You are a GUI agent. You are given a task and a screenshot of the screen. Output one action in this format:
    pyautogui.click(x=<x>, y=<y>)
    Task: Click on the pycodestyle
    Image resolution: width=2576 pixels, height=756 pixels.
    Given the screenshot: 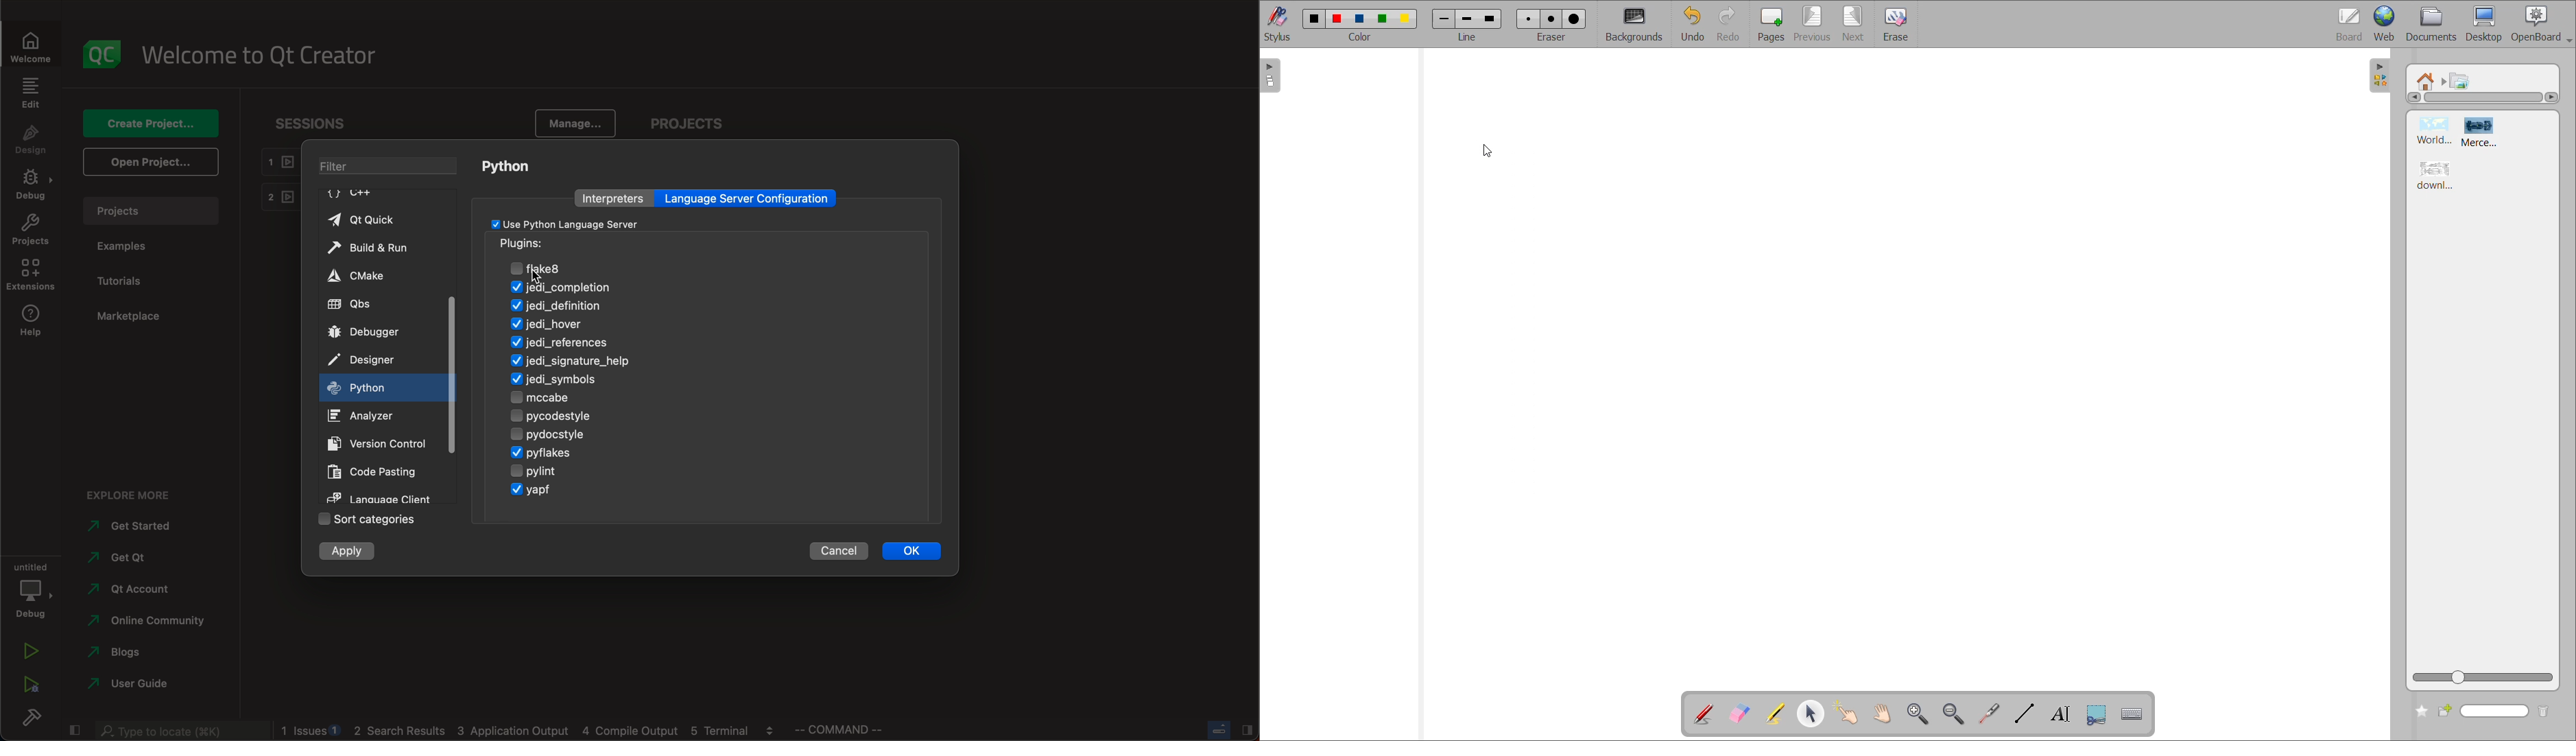 What is the action you would take?
    pyautogui.click(x=553, y=416)
    